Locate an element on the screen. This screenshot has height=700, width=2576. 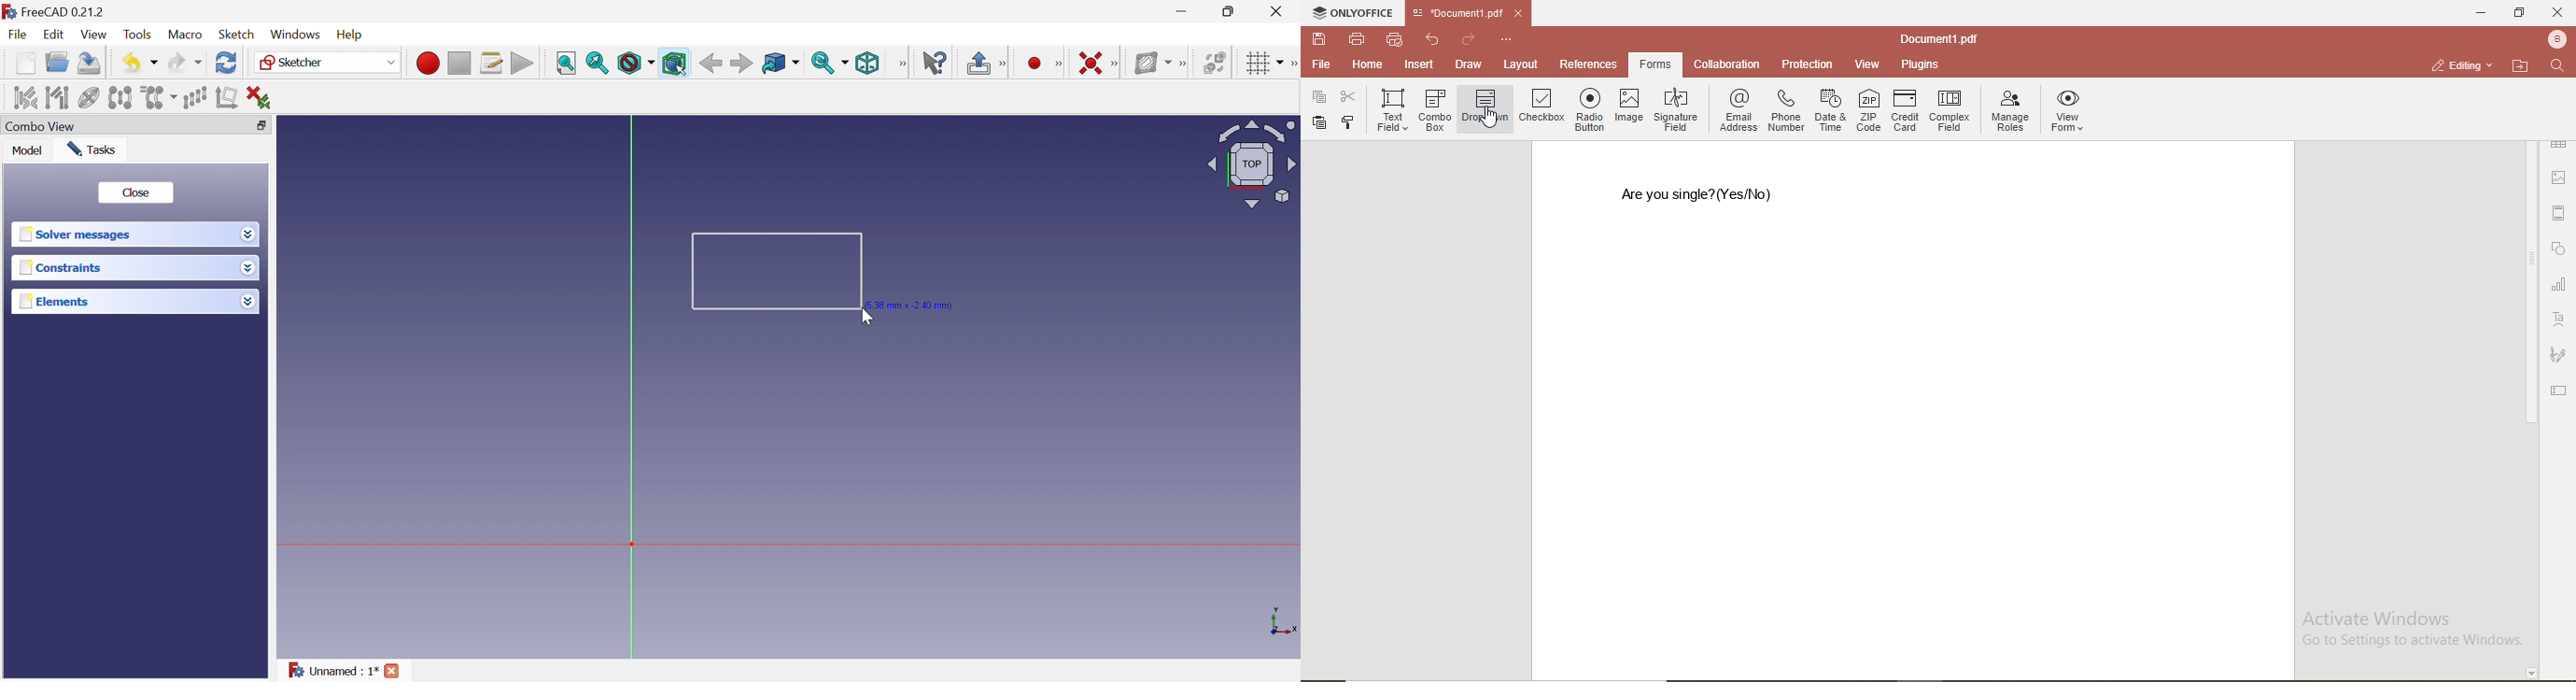
Toggle grid is located at coordinates (1264, 62).